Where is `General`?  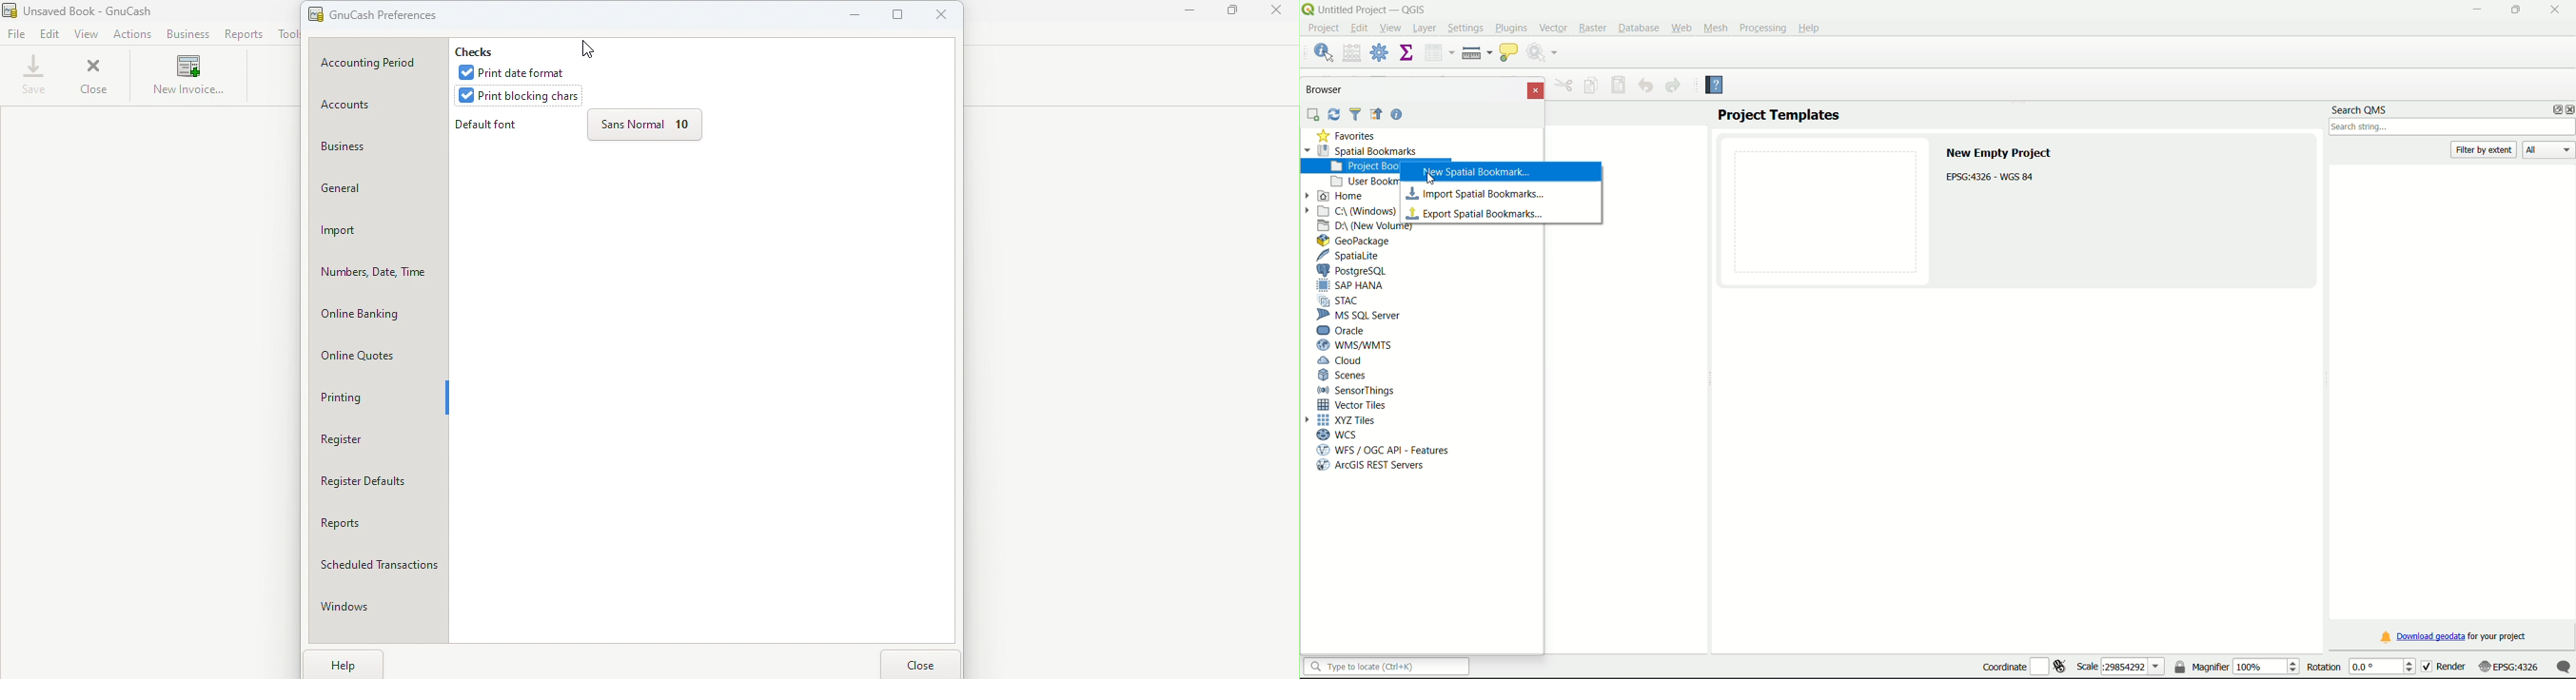
General is located at coordinates (380, 191).